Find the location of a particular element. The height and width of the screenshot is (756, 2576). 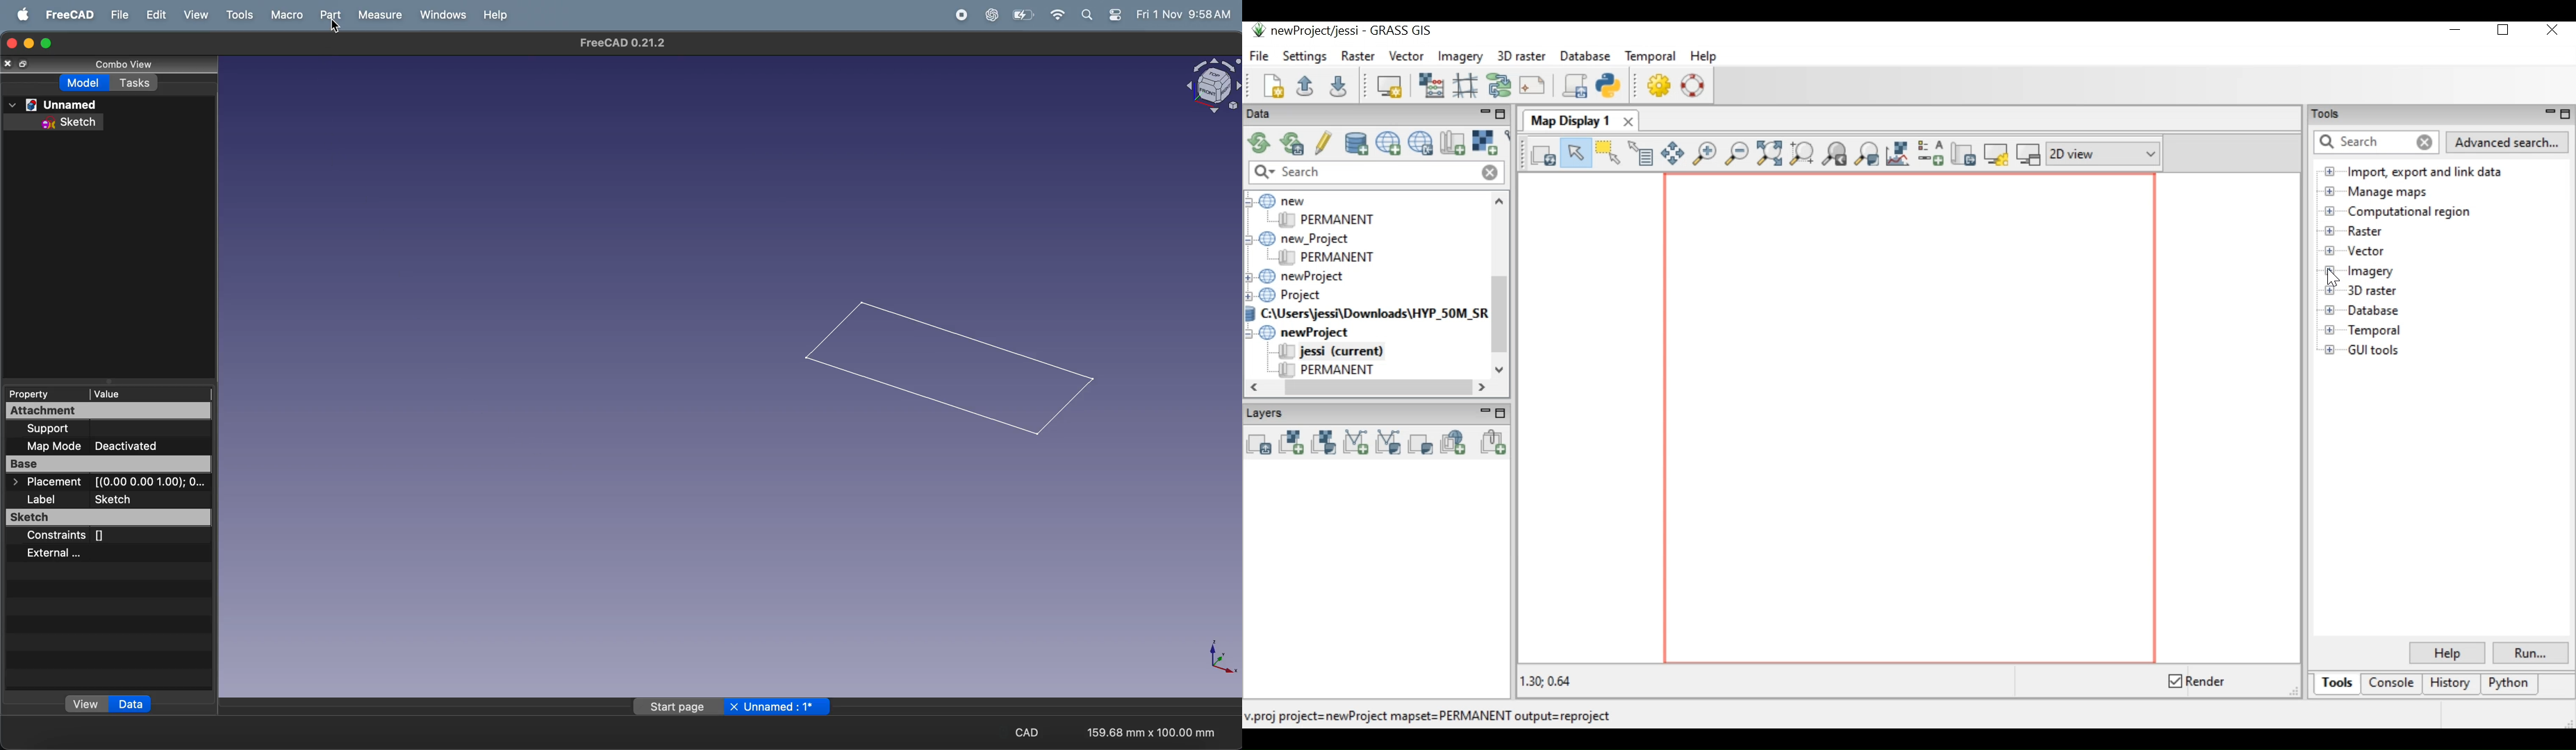

view is located at coordinates (193, 15).